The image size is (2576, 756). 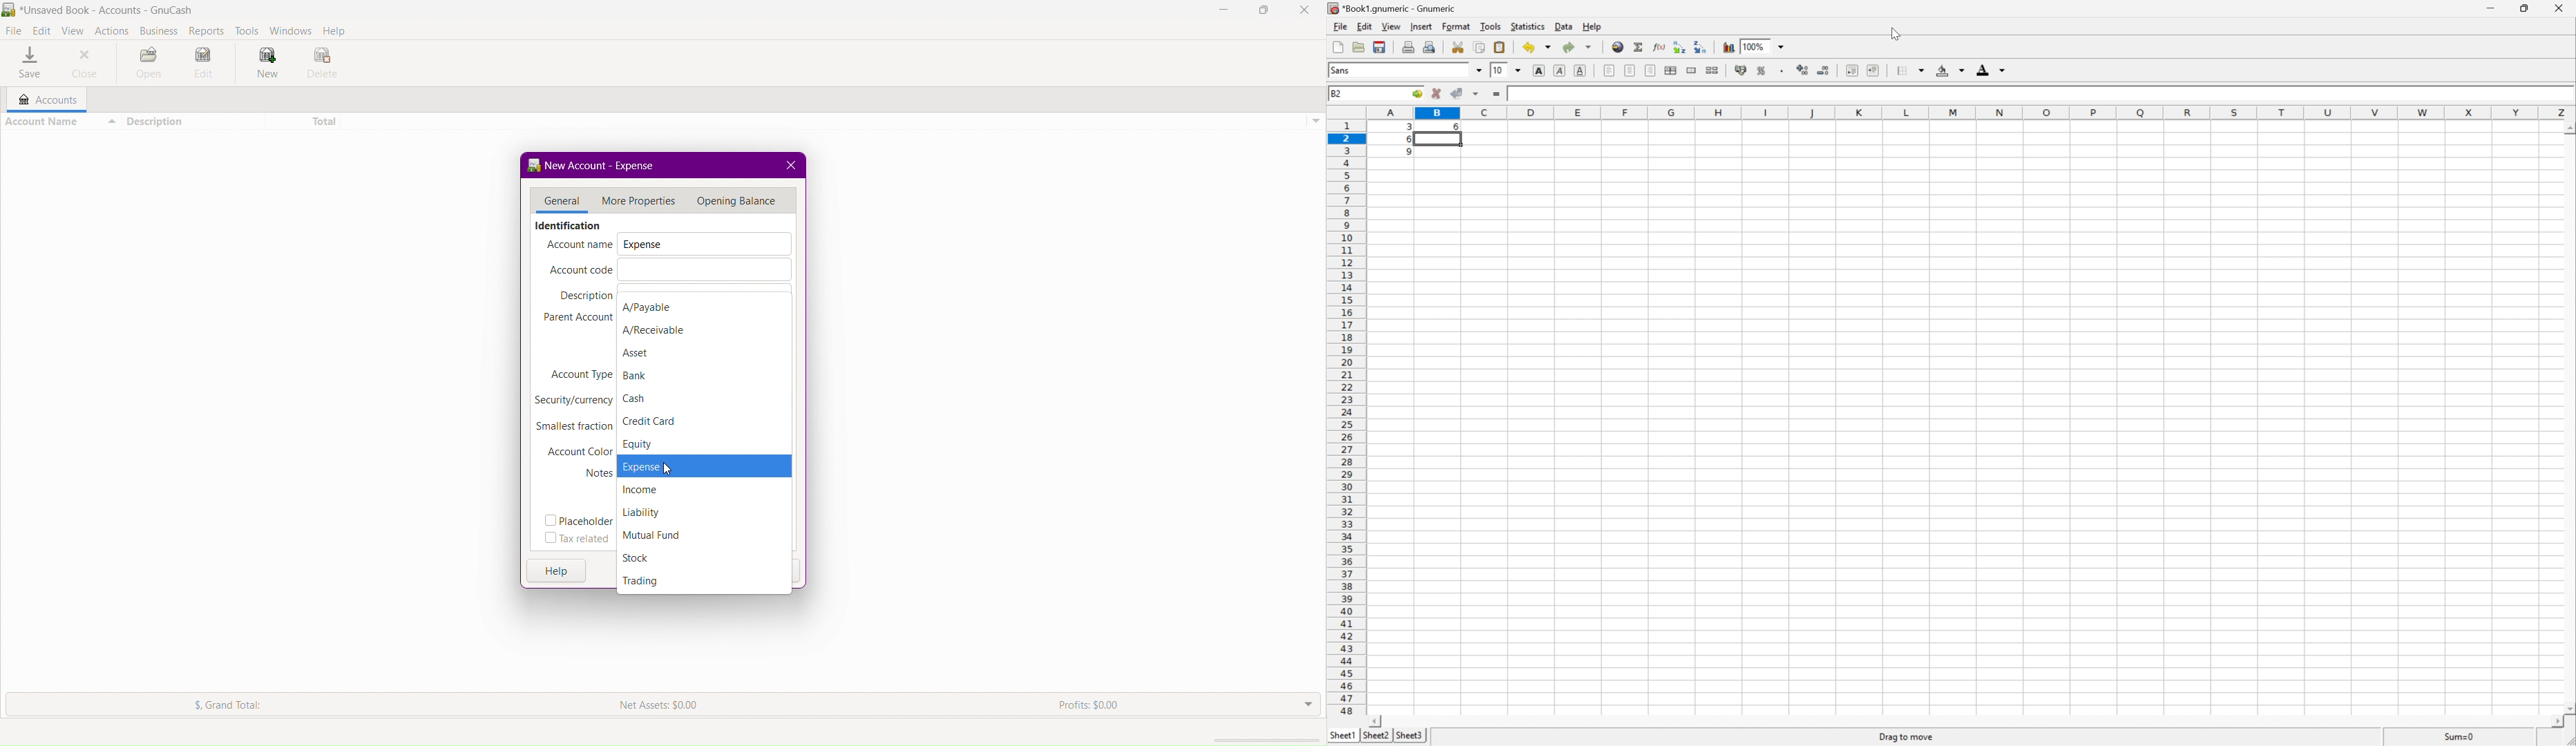 I want to click on Merge a range of cells, so click(x=1691, y=70).